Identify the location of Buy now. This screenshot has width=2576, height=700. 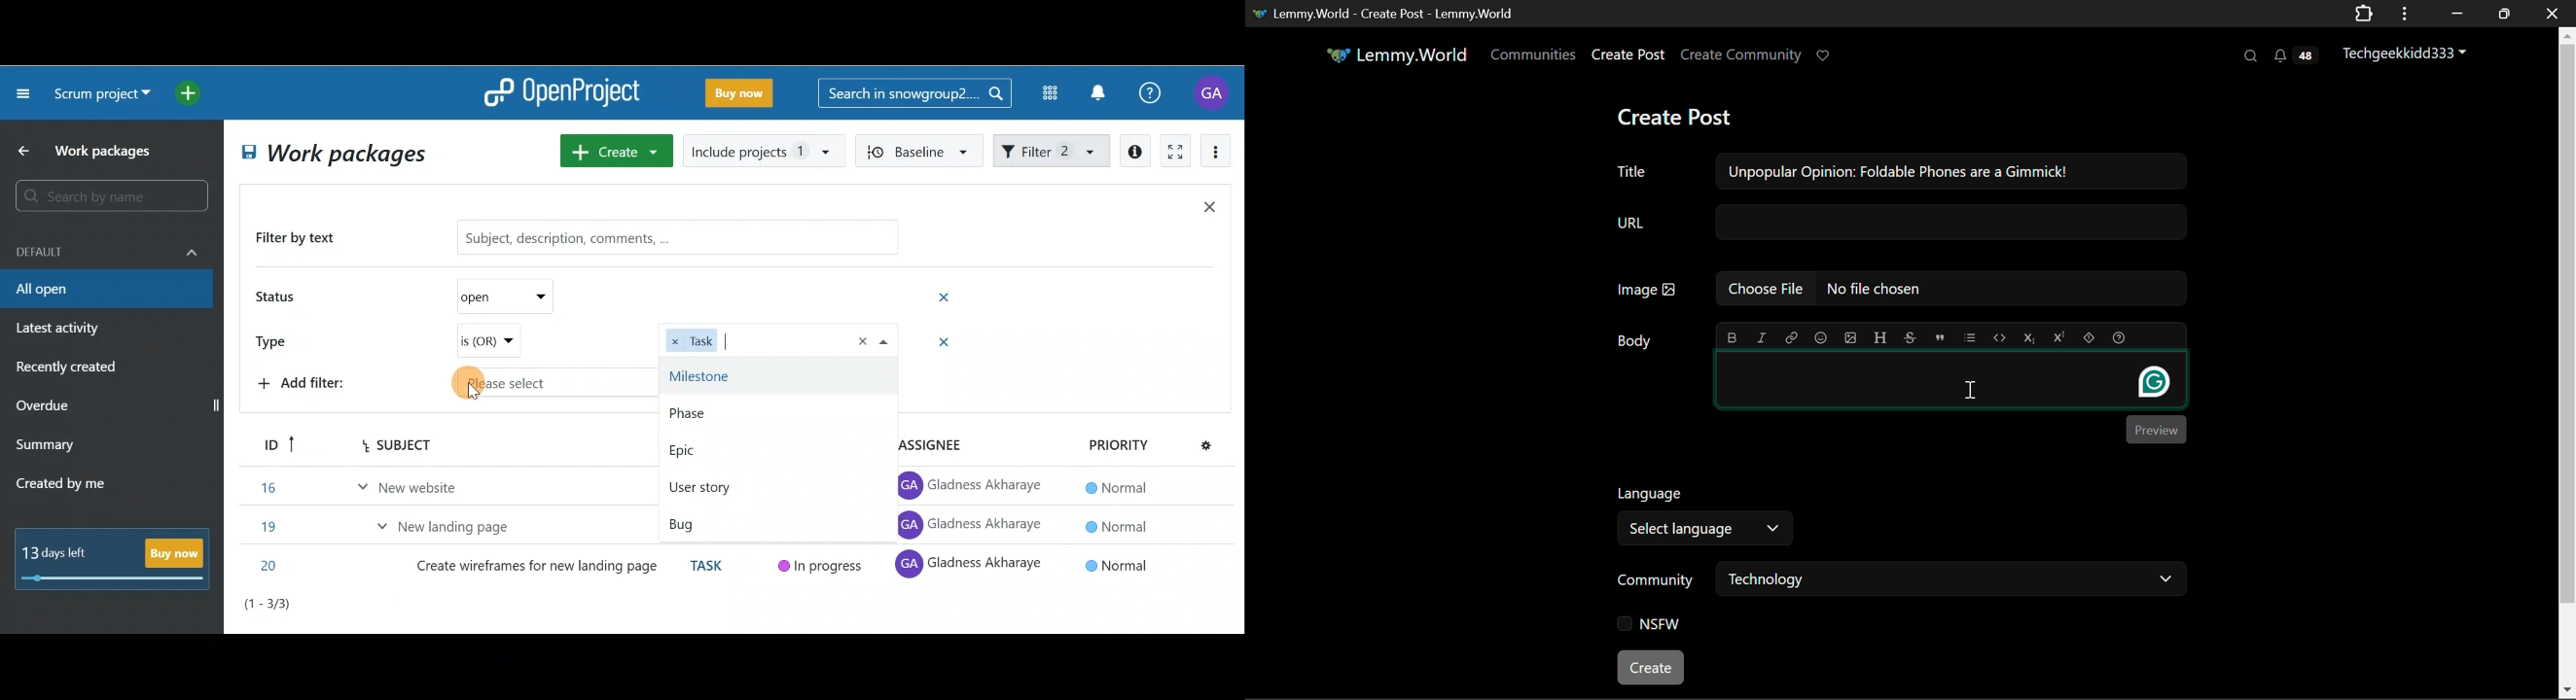
(743, 96).